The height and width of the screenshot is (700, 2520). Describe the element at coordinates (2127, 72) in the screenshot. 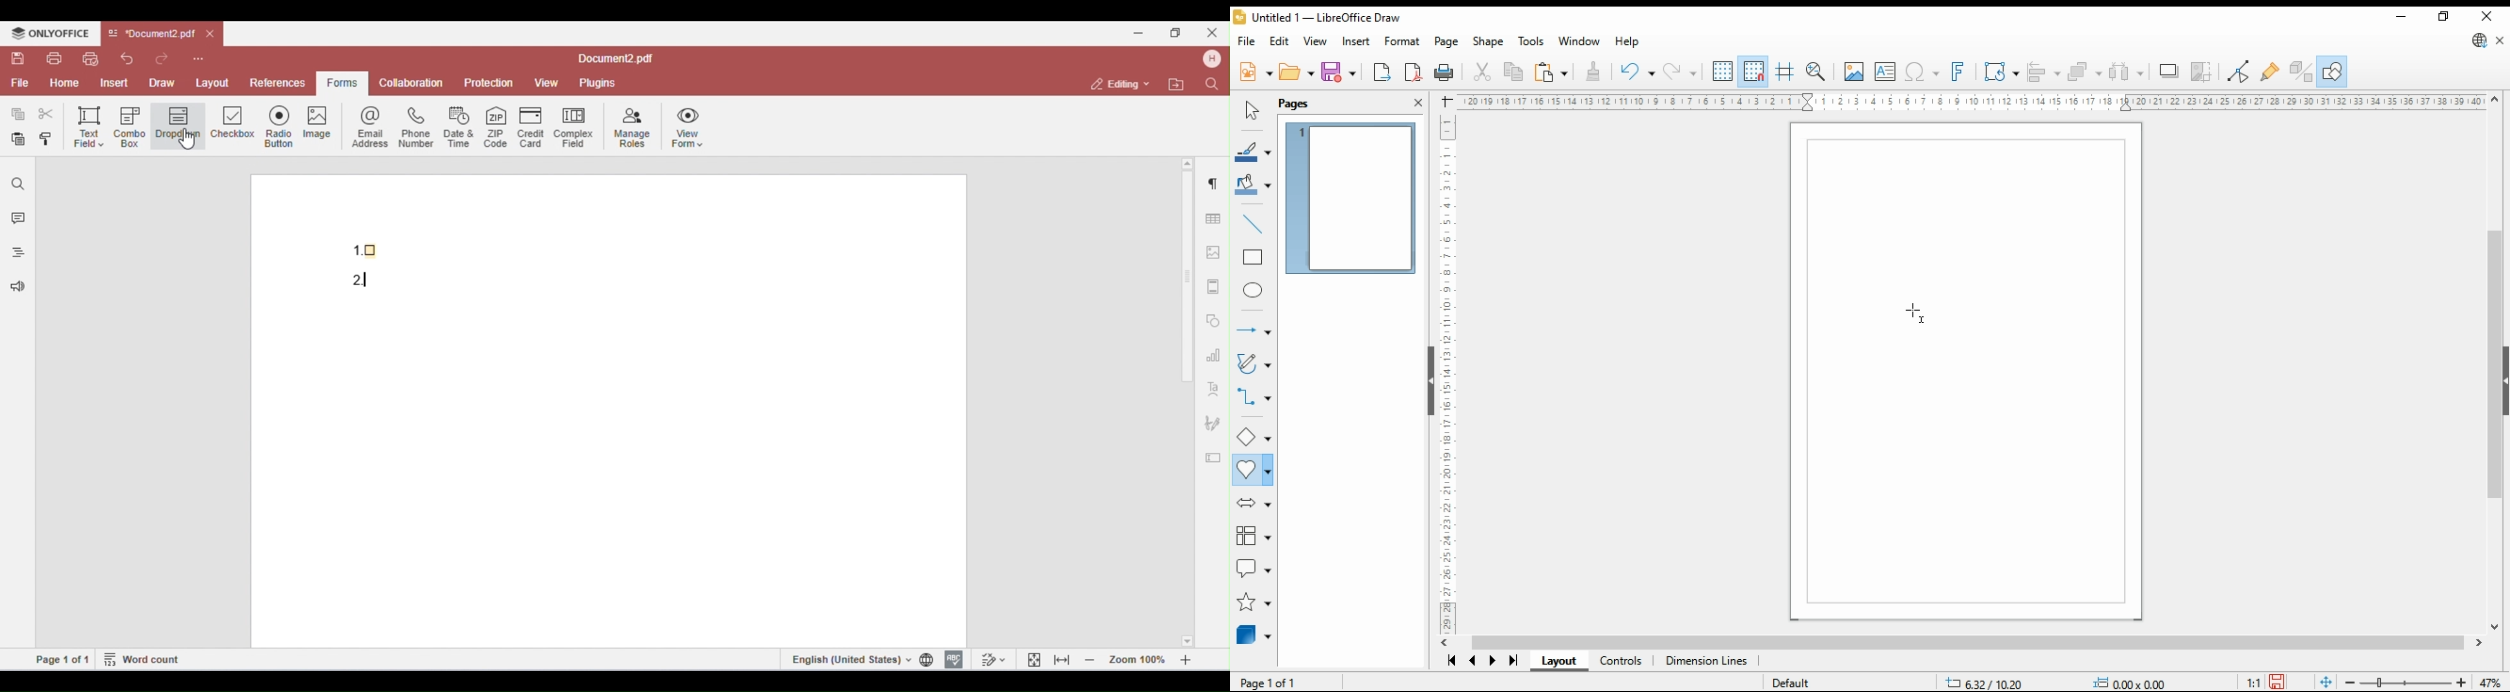

I see `select at least three items to distribute` at that location.